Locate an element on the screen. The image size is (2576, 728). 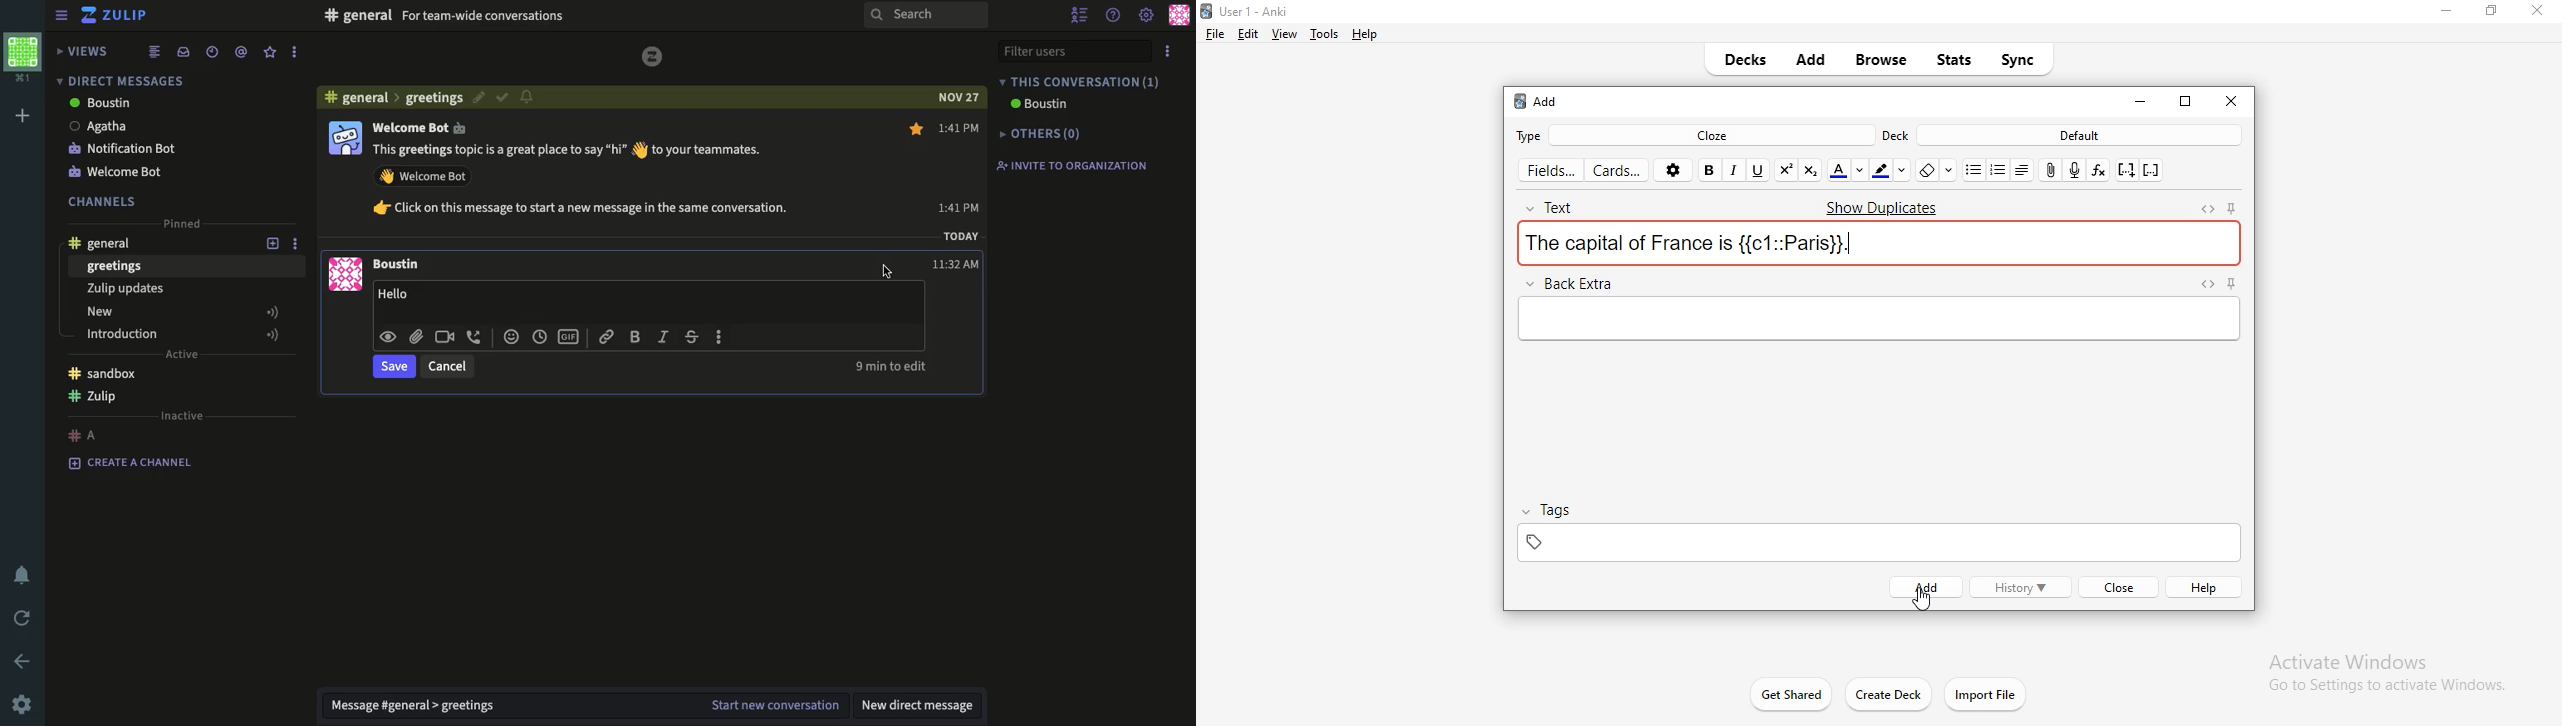
new is located at coordinates (184, 314).